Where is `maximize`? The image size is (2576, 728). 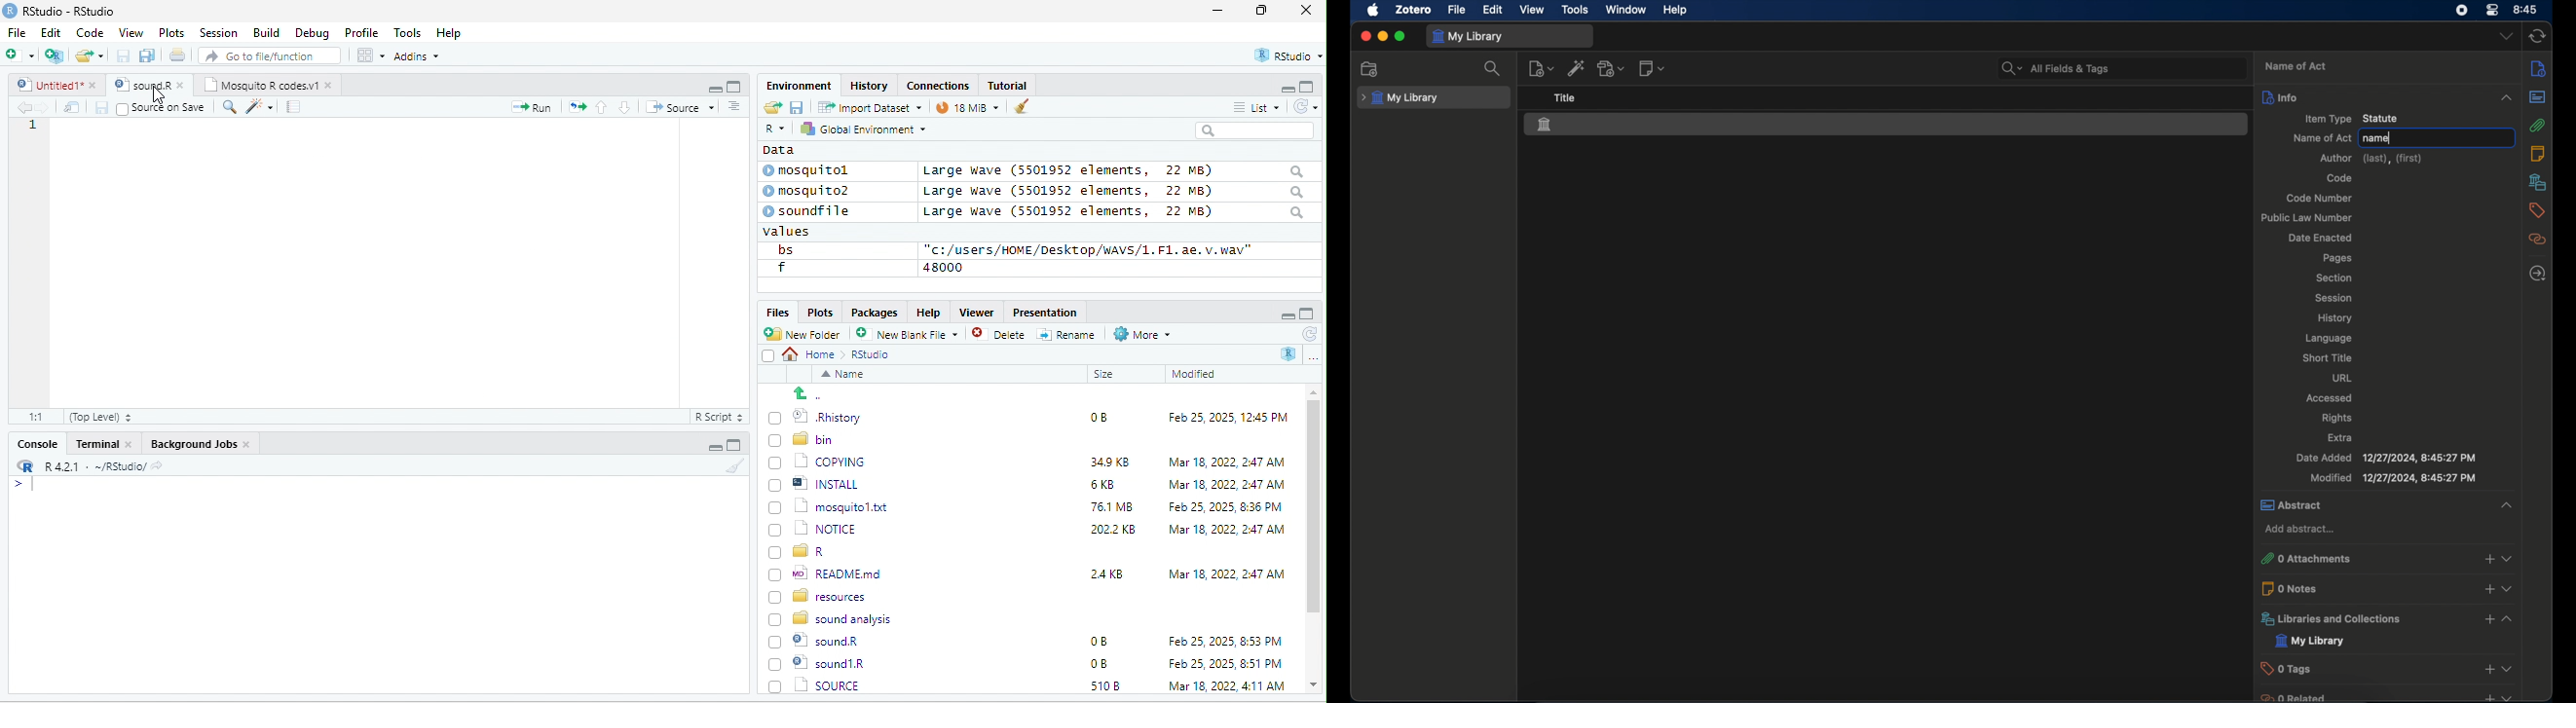 maximize is located at coordinates (1307, 314).